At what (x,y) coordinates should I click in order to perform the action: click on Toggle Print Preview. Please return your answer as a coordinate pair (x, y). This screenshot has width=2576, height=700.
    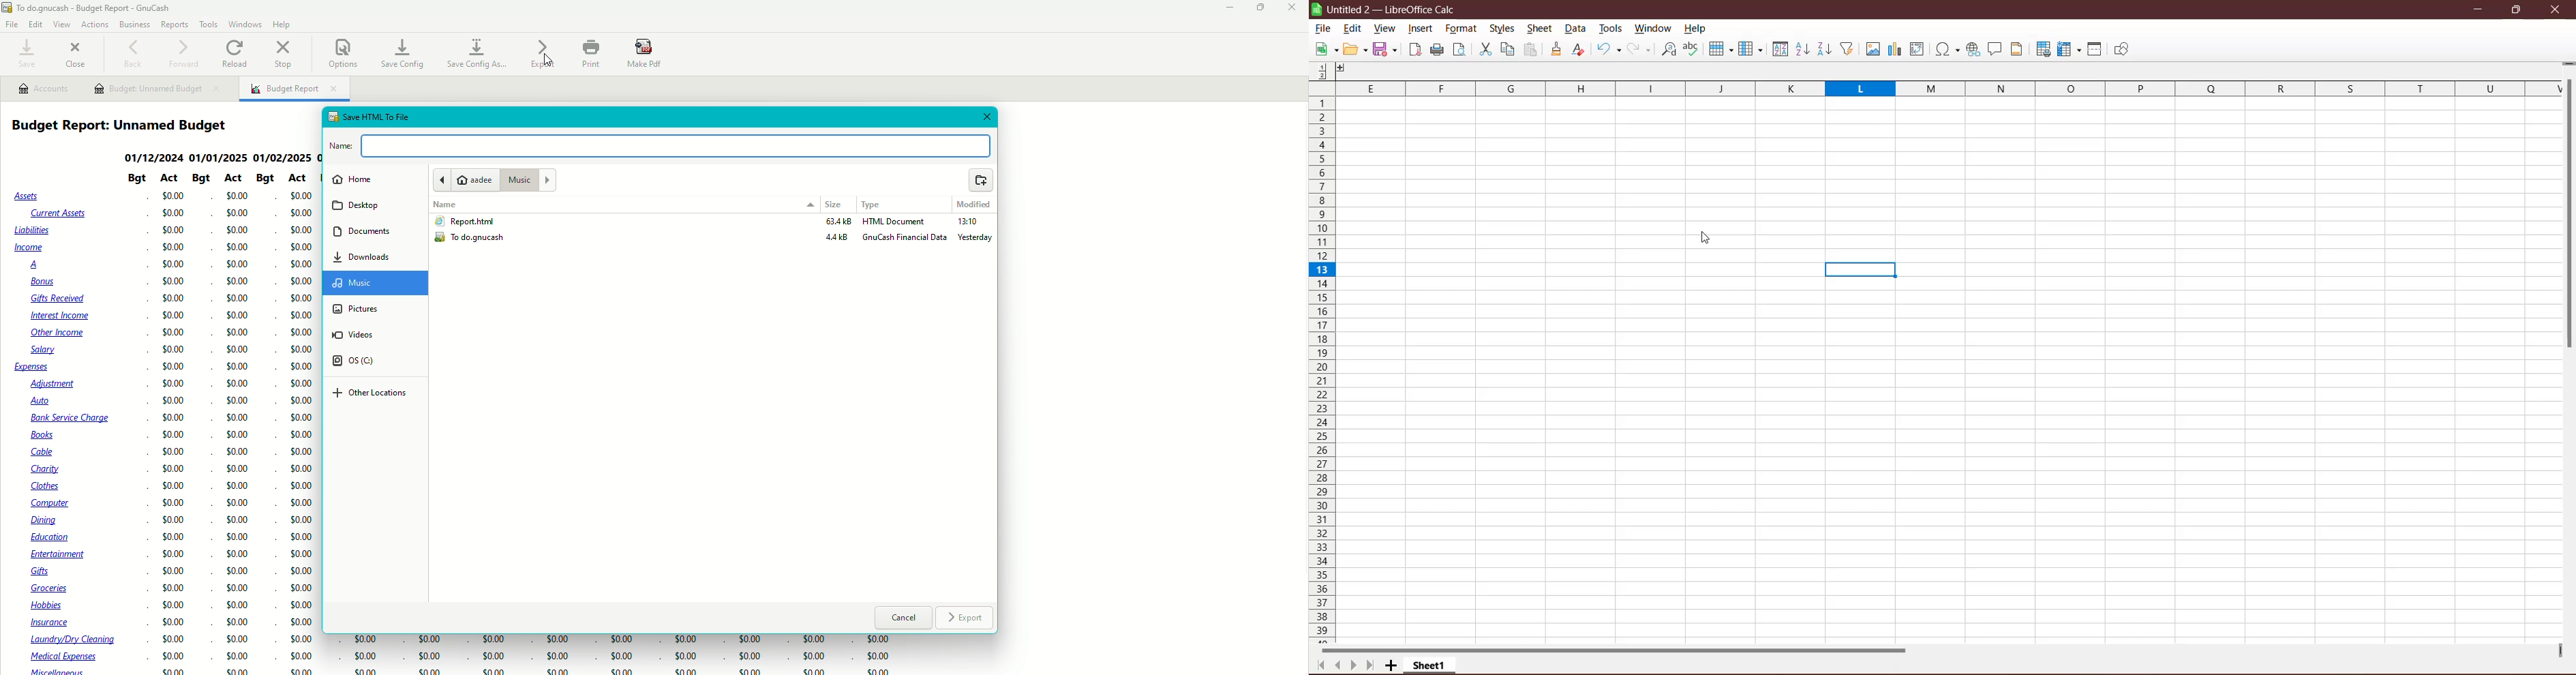
    Looking at the image, I should click on (1461, 50).